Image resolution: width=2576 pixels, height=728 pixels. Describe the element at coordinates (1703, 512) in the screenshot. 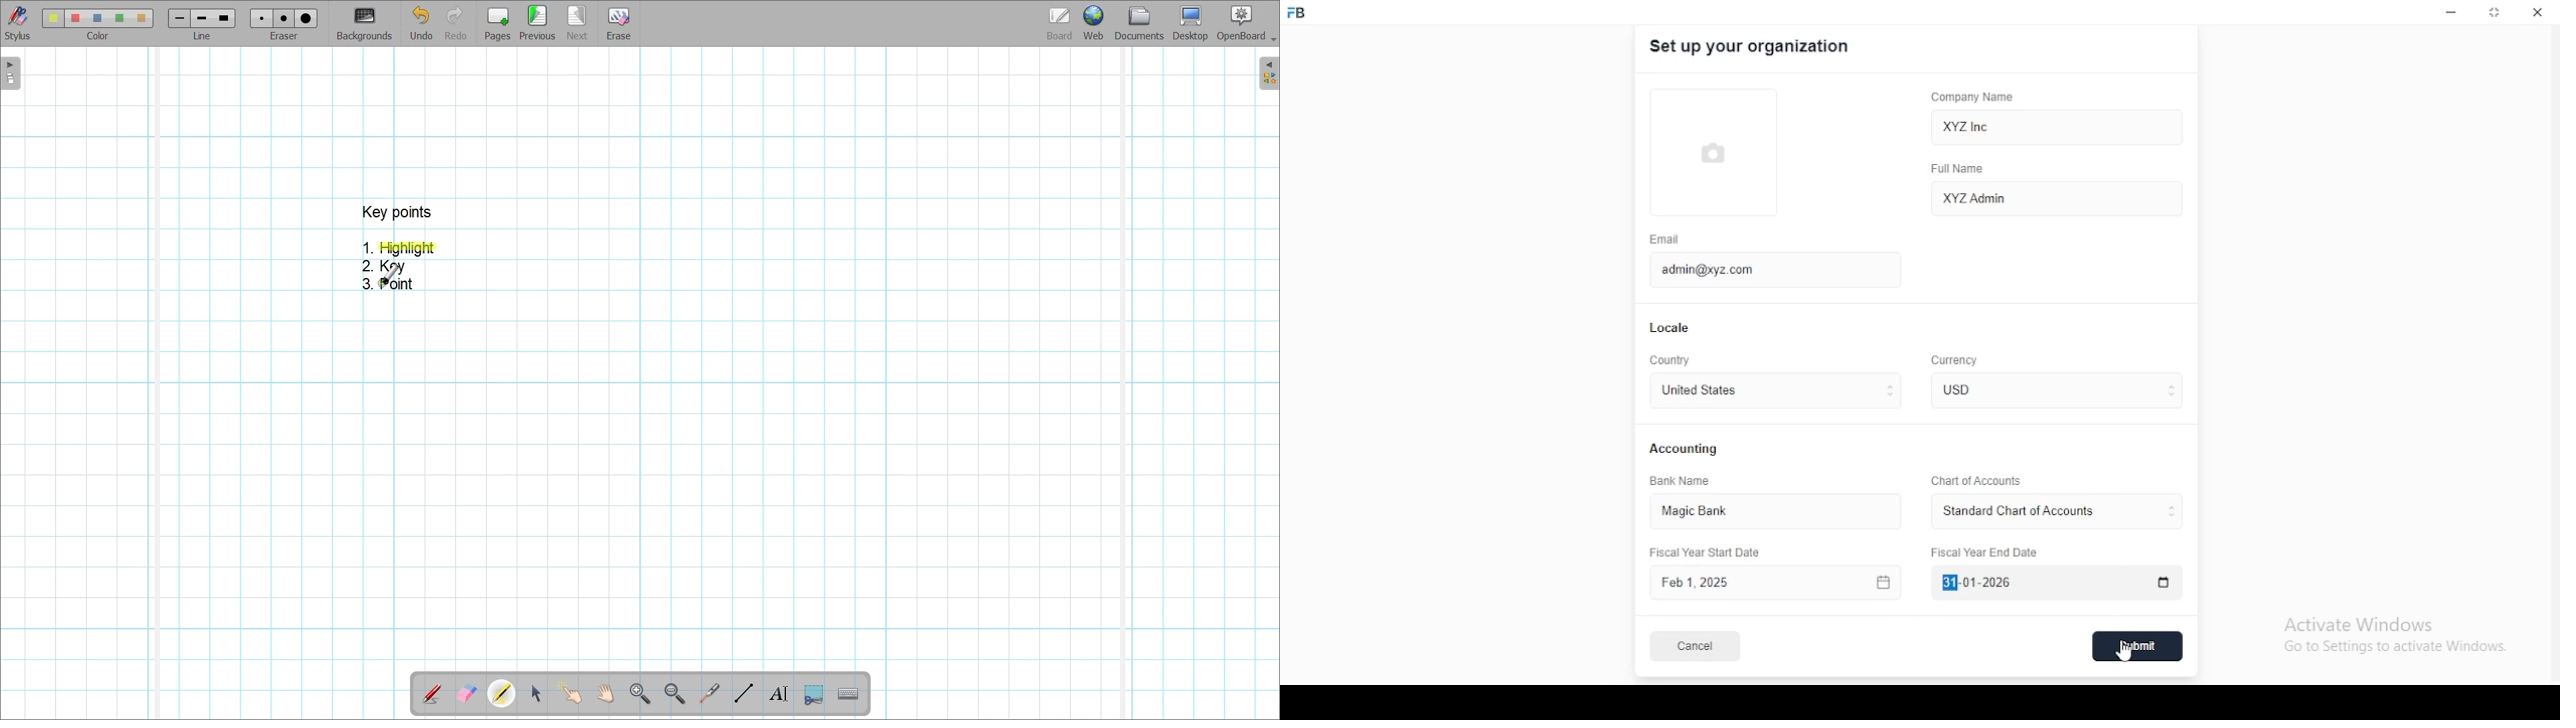

I see `magic bank` at that location.